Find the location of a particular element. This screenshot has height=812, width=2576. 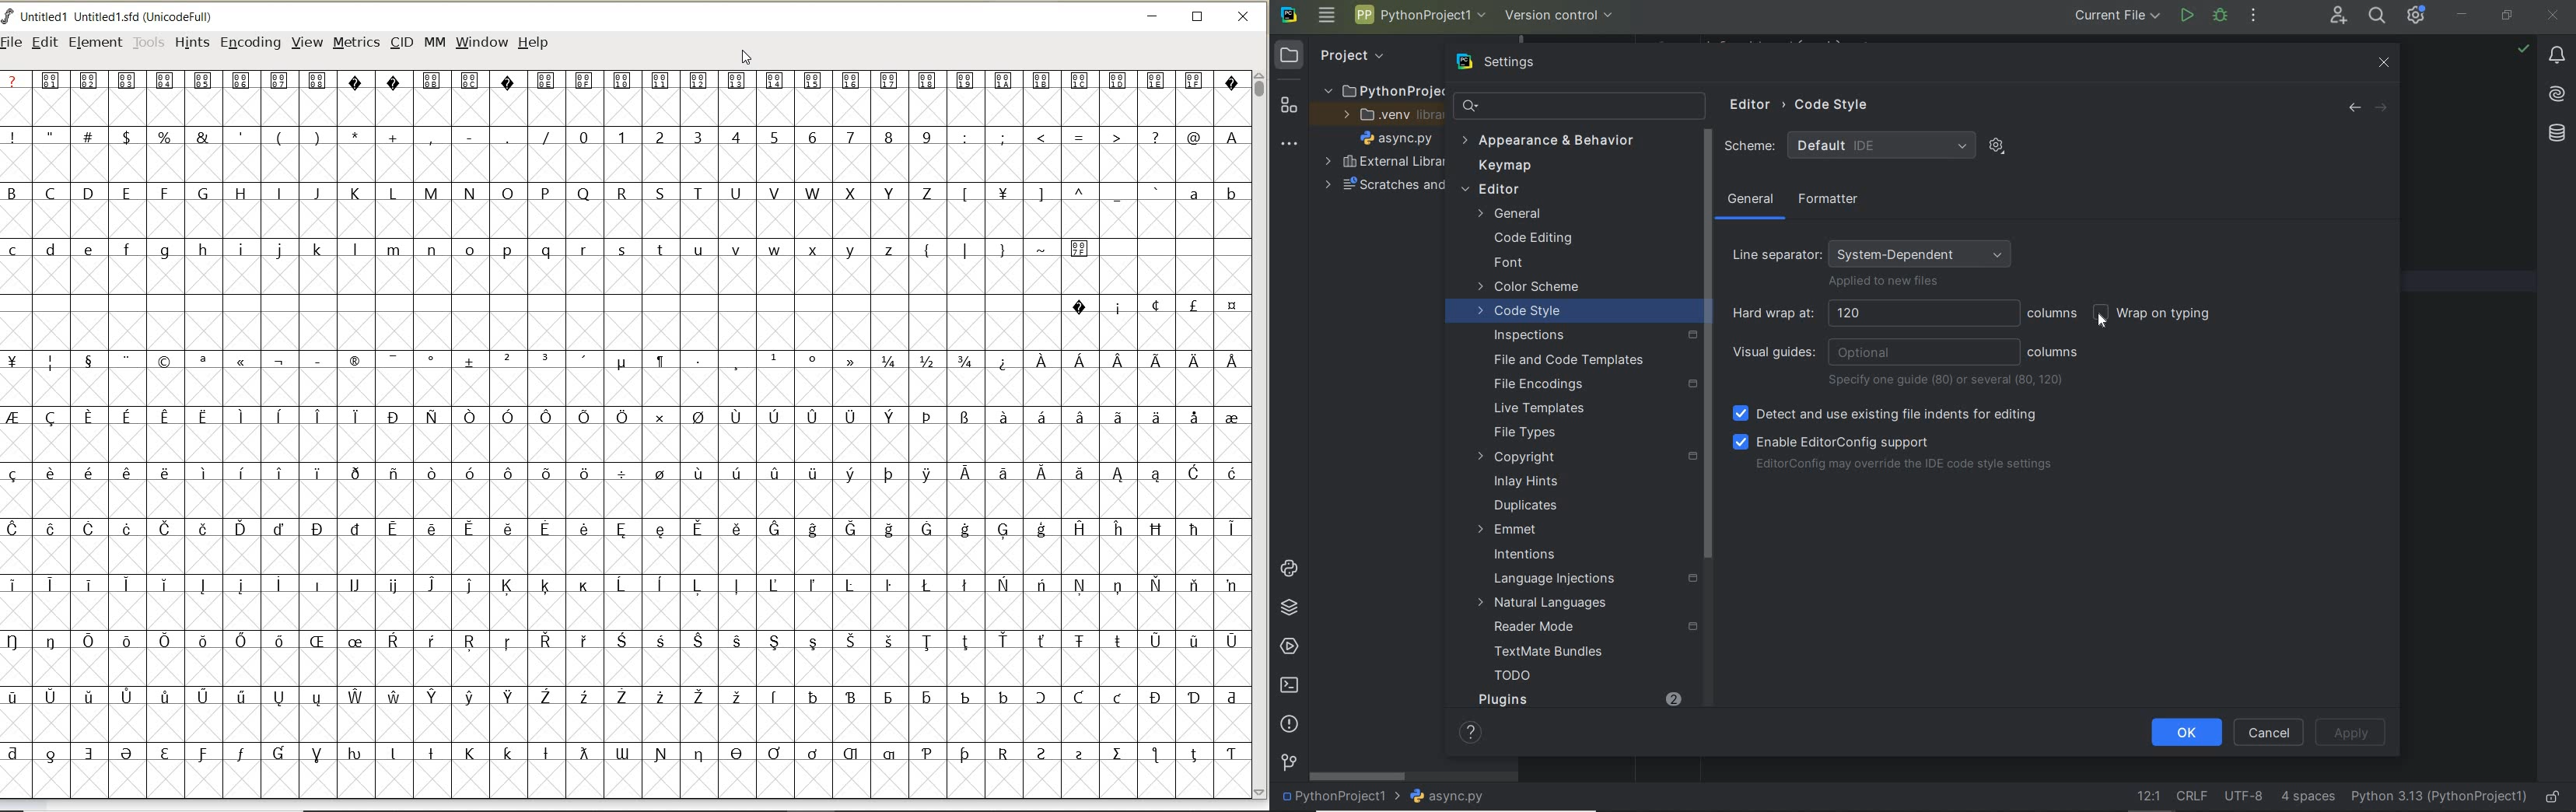

OK is located at coordinates (2186, 731).